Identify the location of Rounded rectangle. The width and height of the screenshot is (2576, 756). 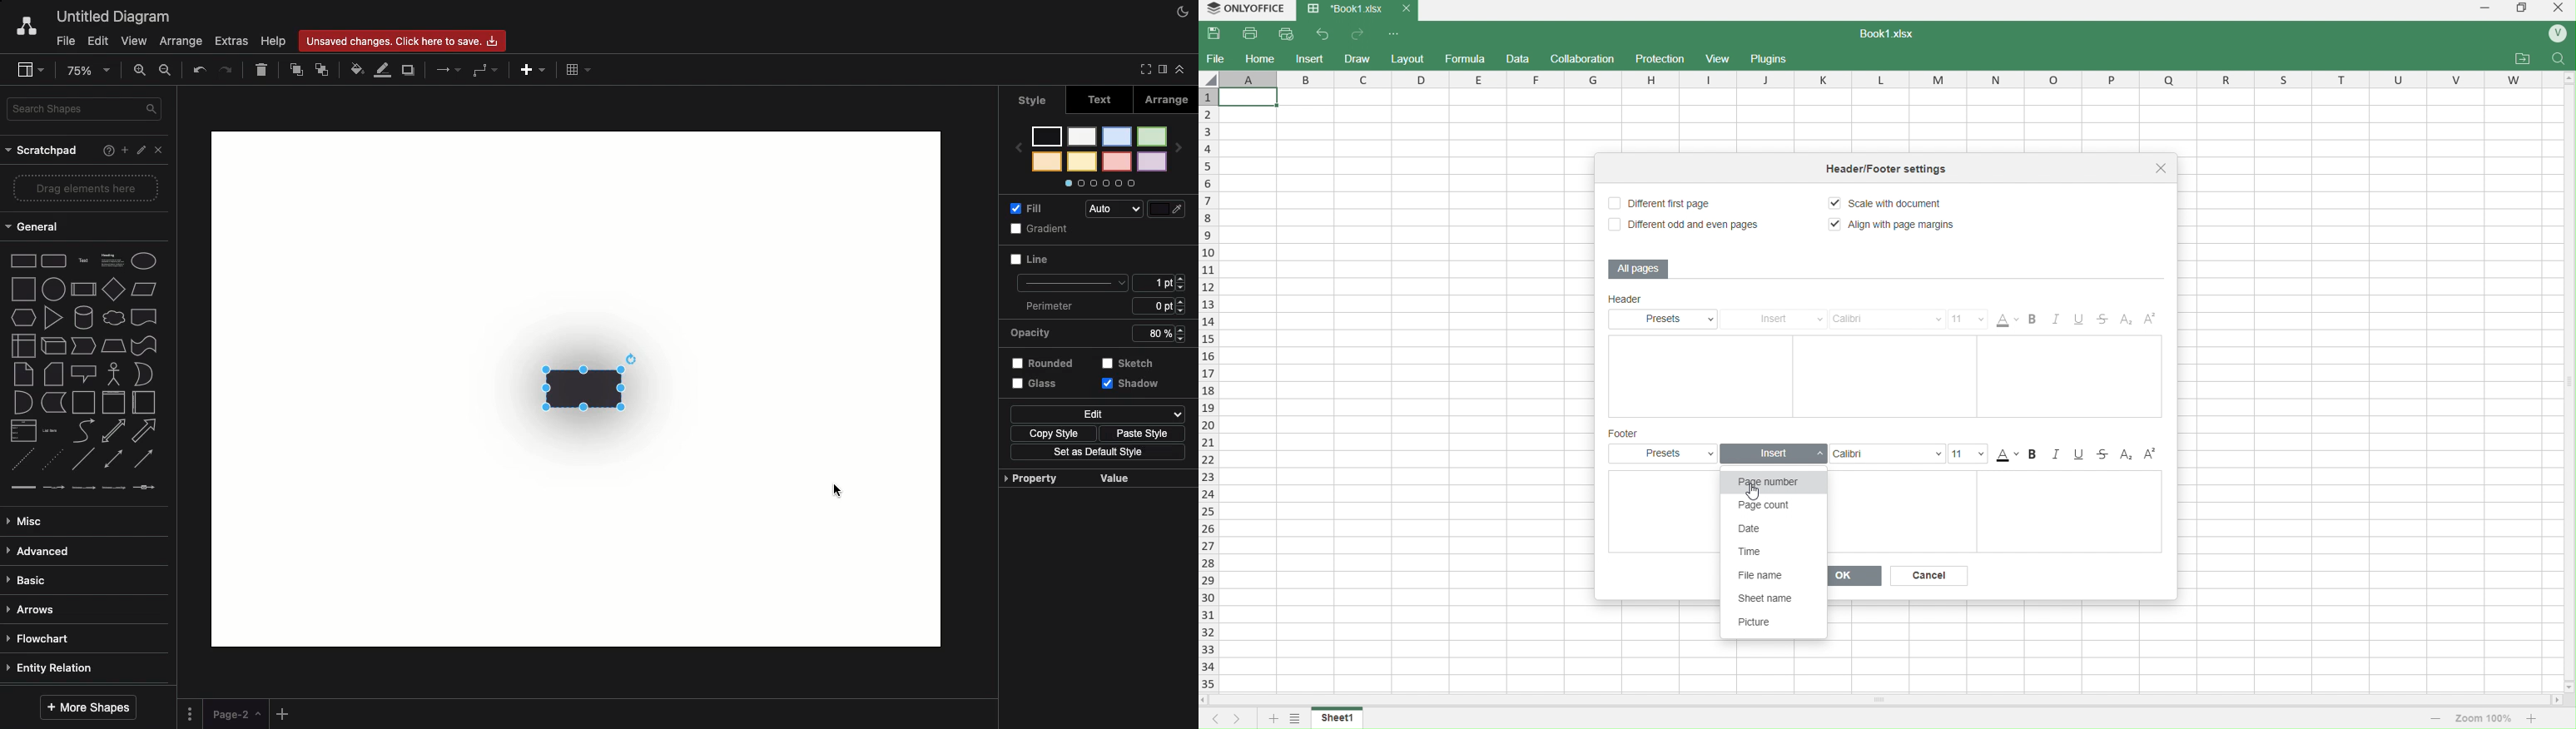
(56, 262).